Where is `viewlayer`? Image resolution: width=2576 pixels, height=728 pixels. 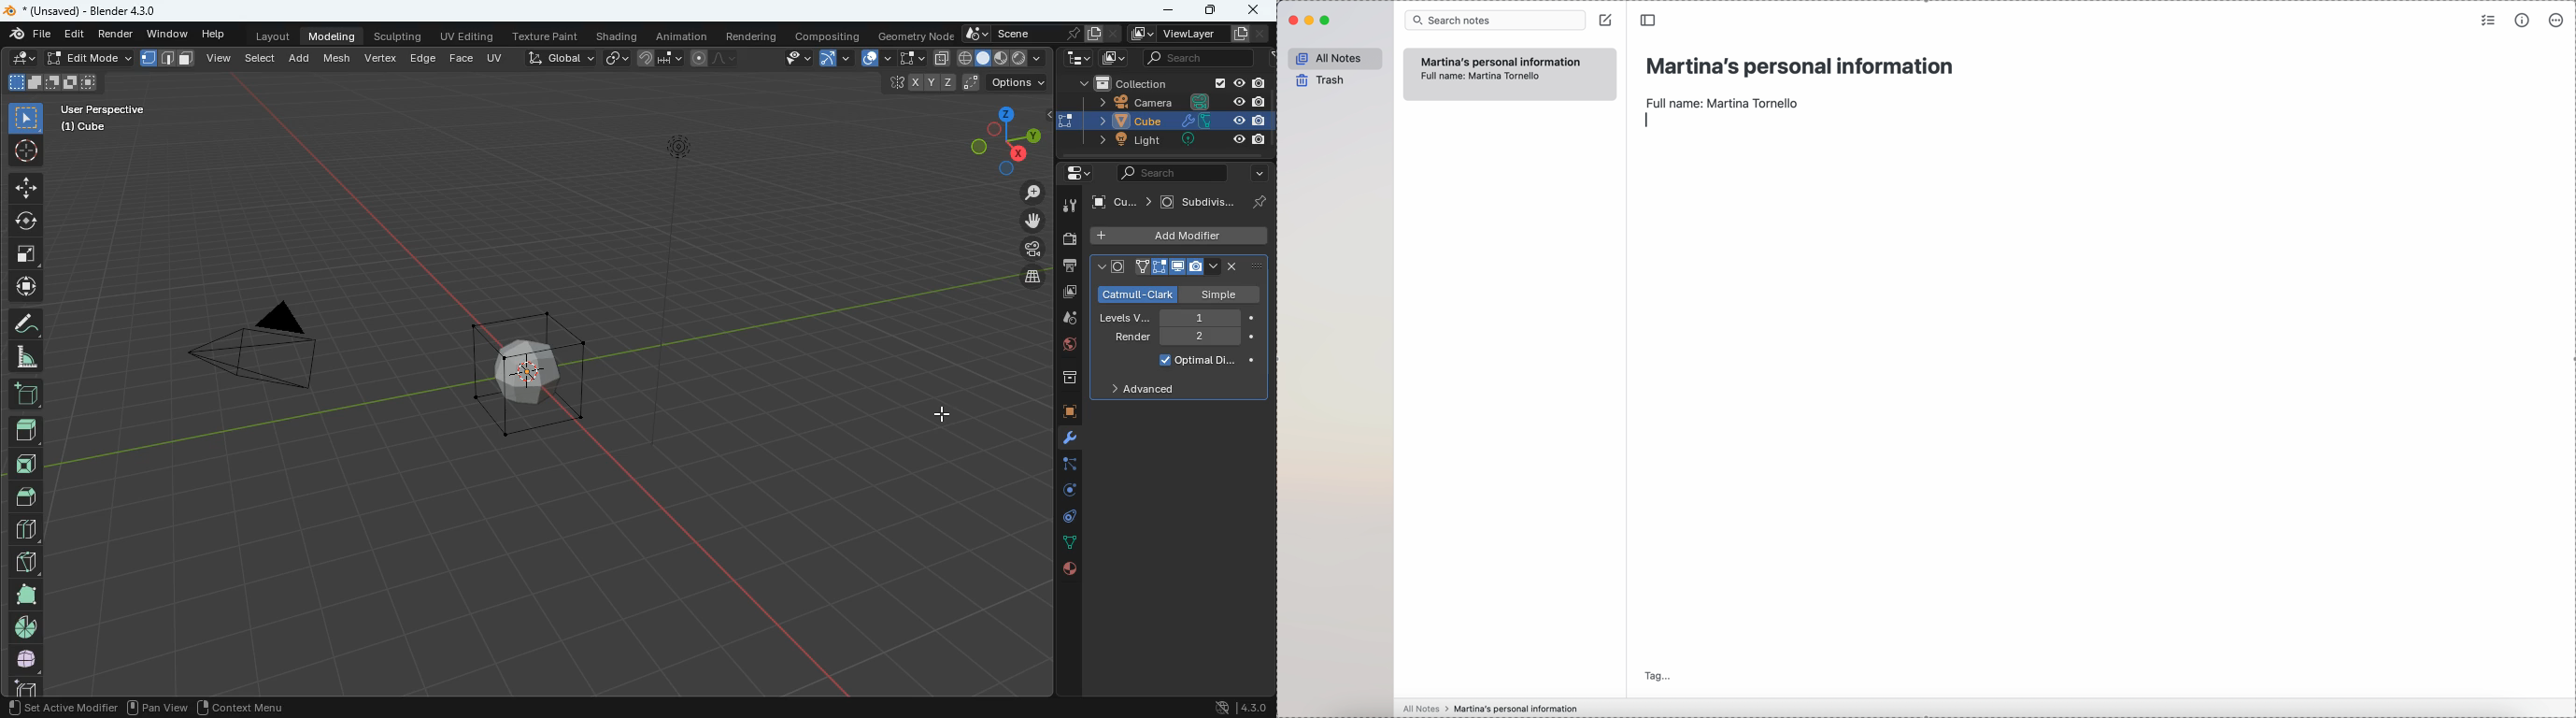 viewlayer is located at coordinates (1199, 35).